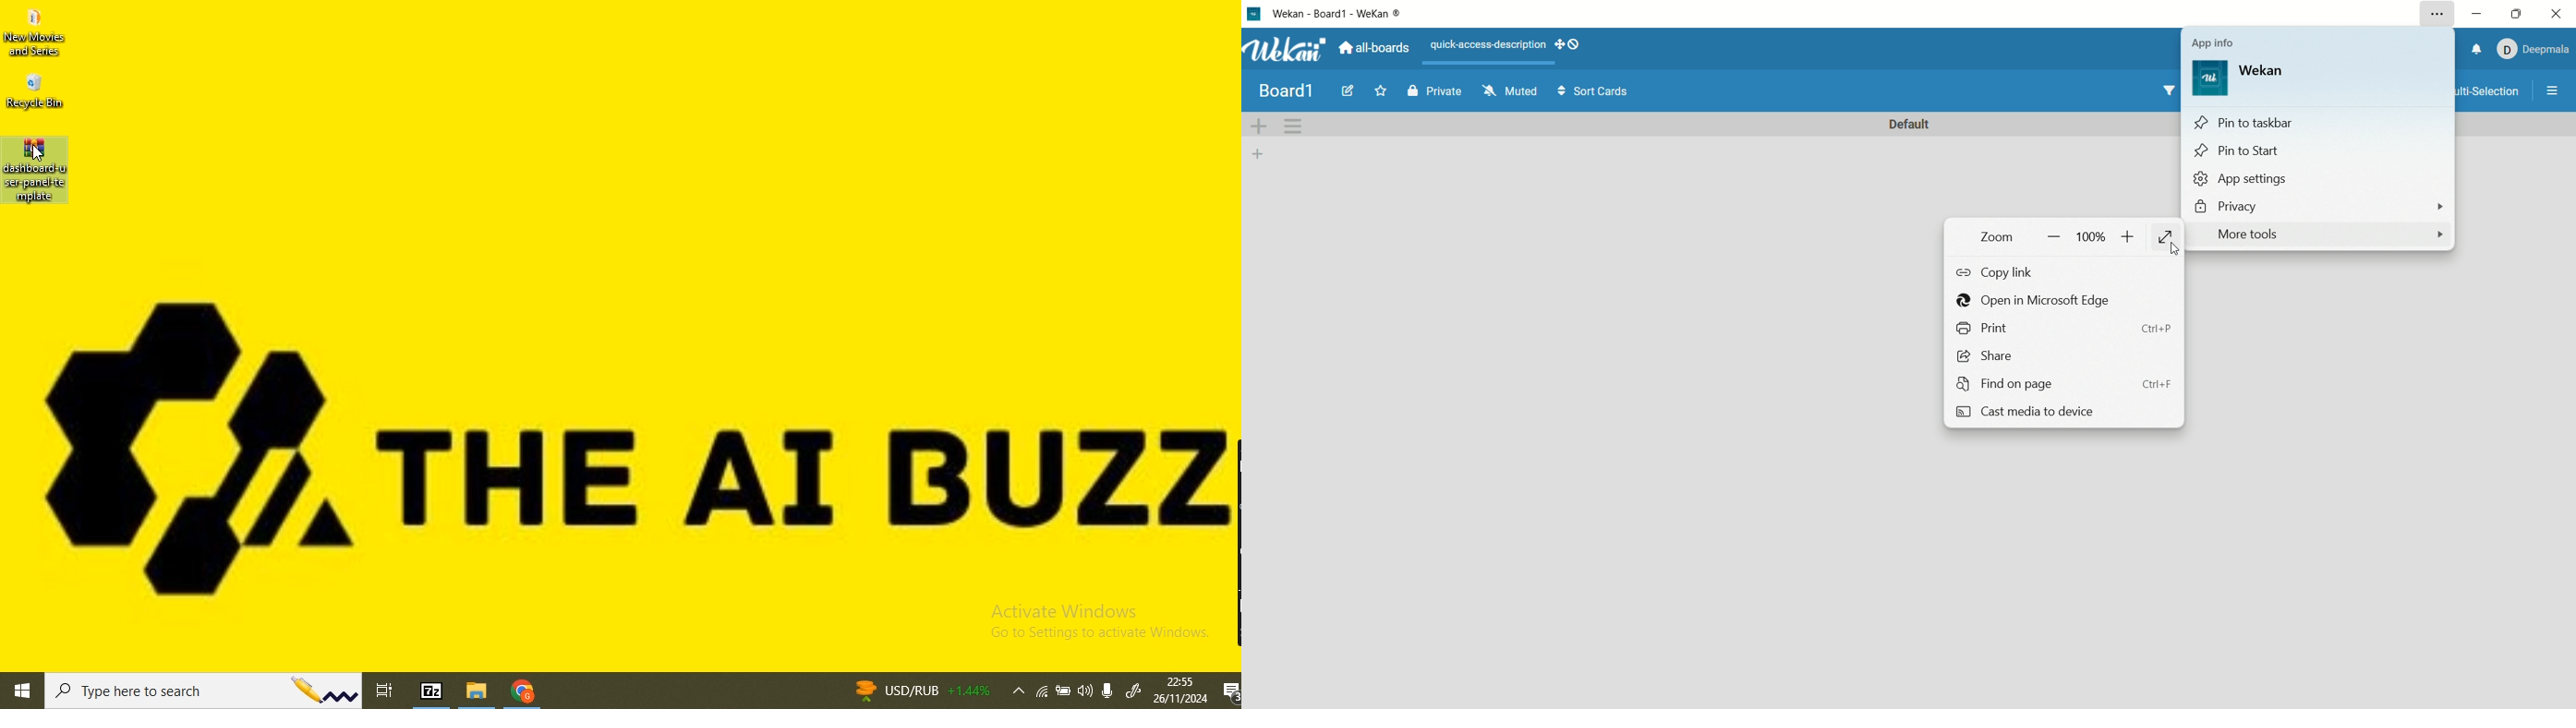  What do you see at coordinates (2533, 51) in the screenshot?
I see `account` at bounding box center [2533, 51].